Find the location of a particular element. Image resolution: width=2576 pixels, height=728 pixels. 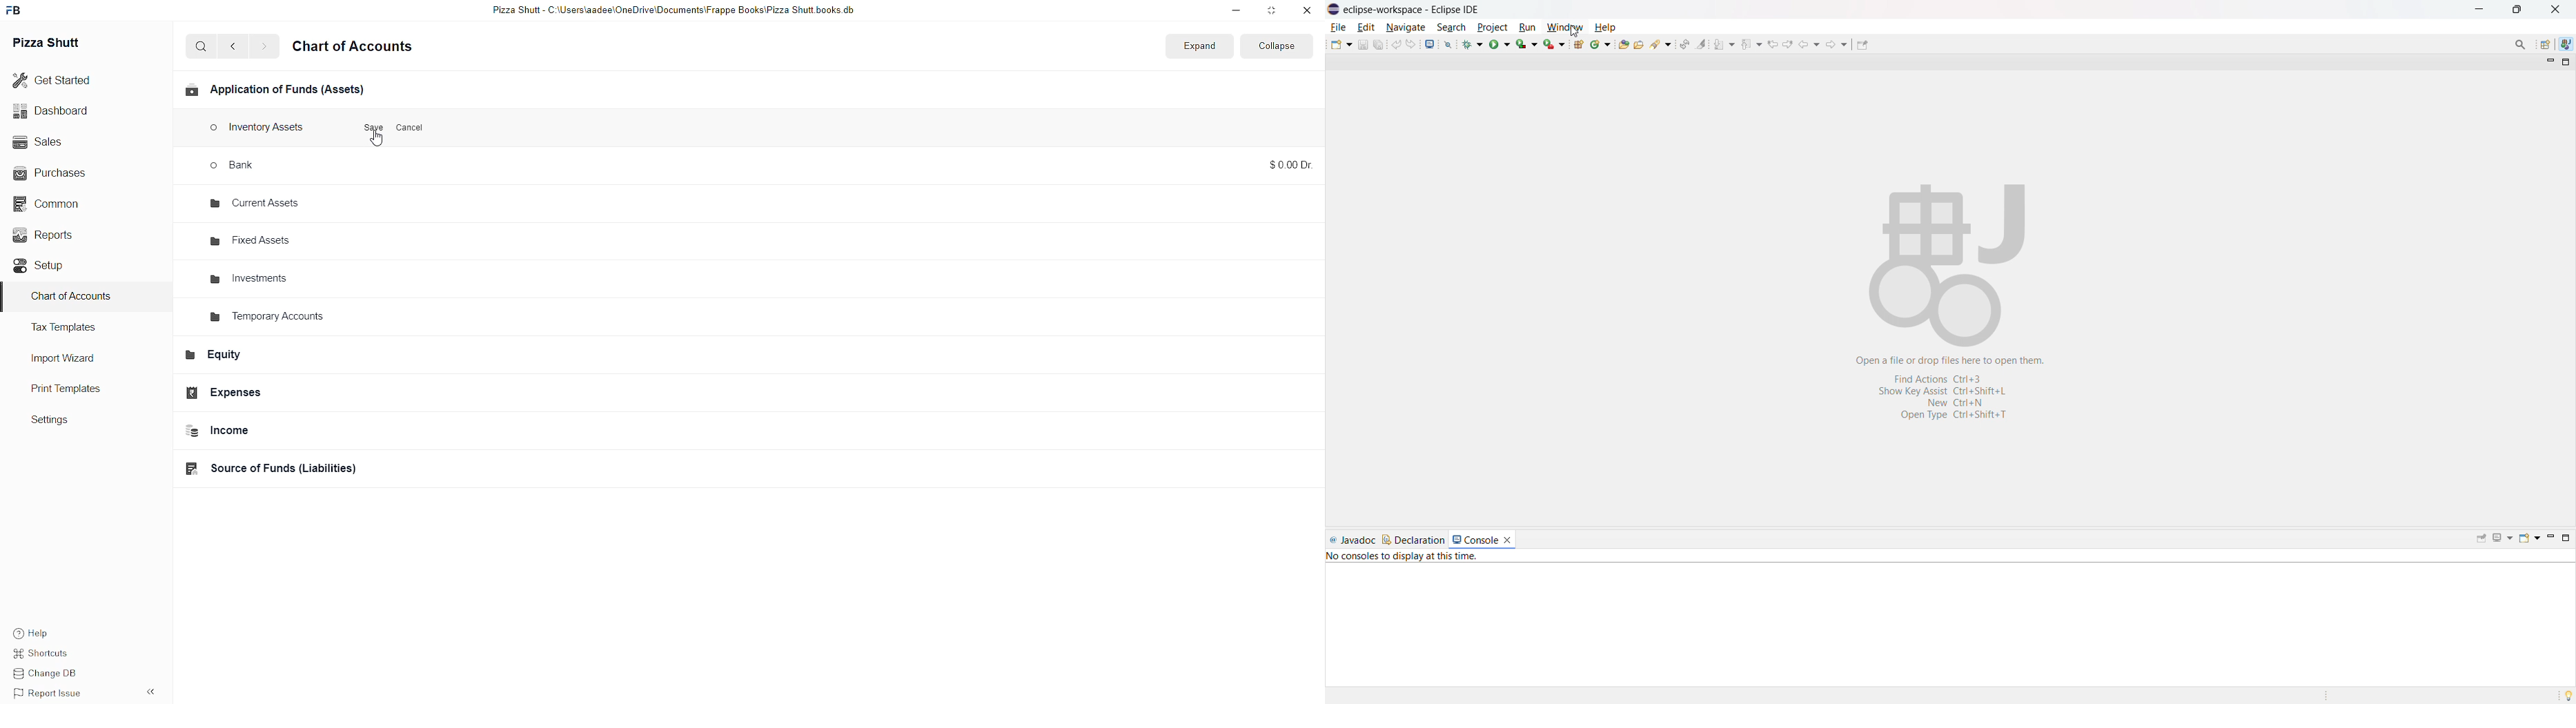

Tax Templates  is located at coordinates (81, 329).